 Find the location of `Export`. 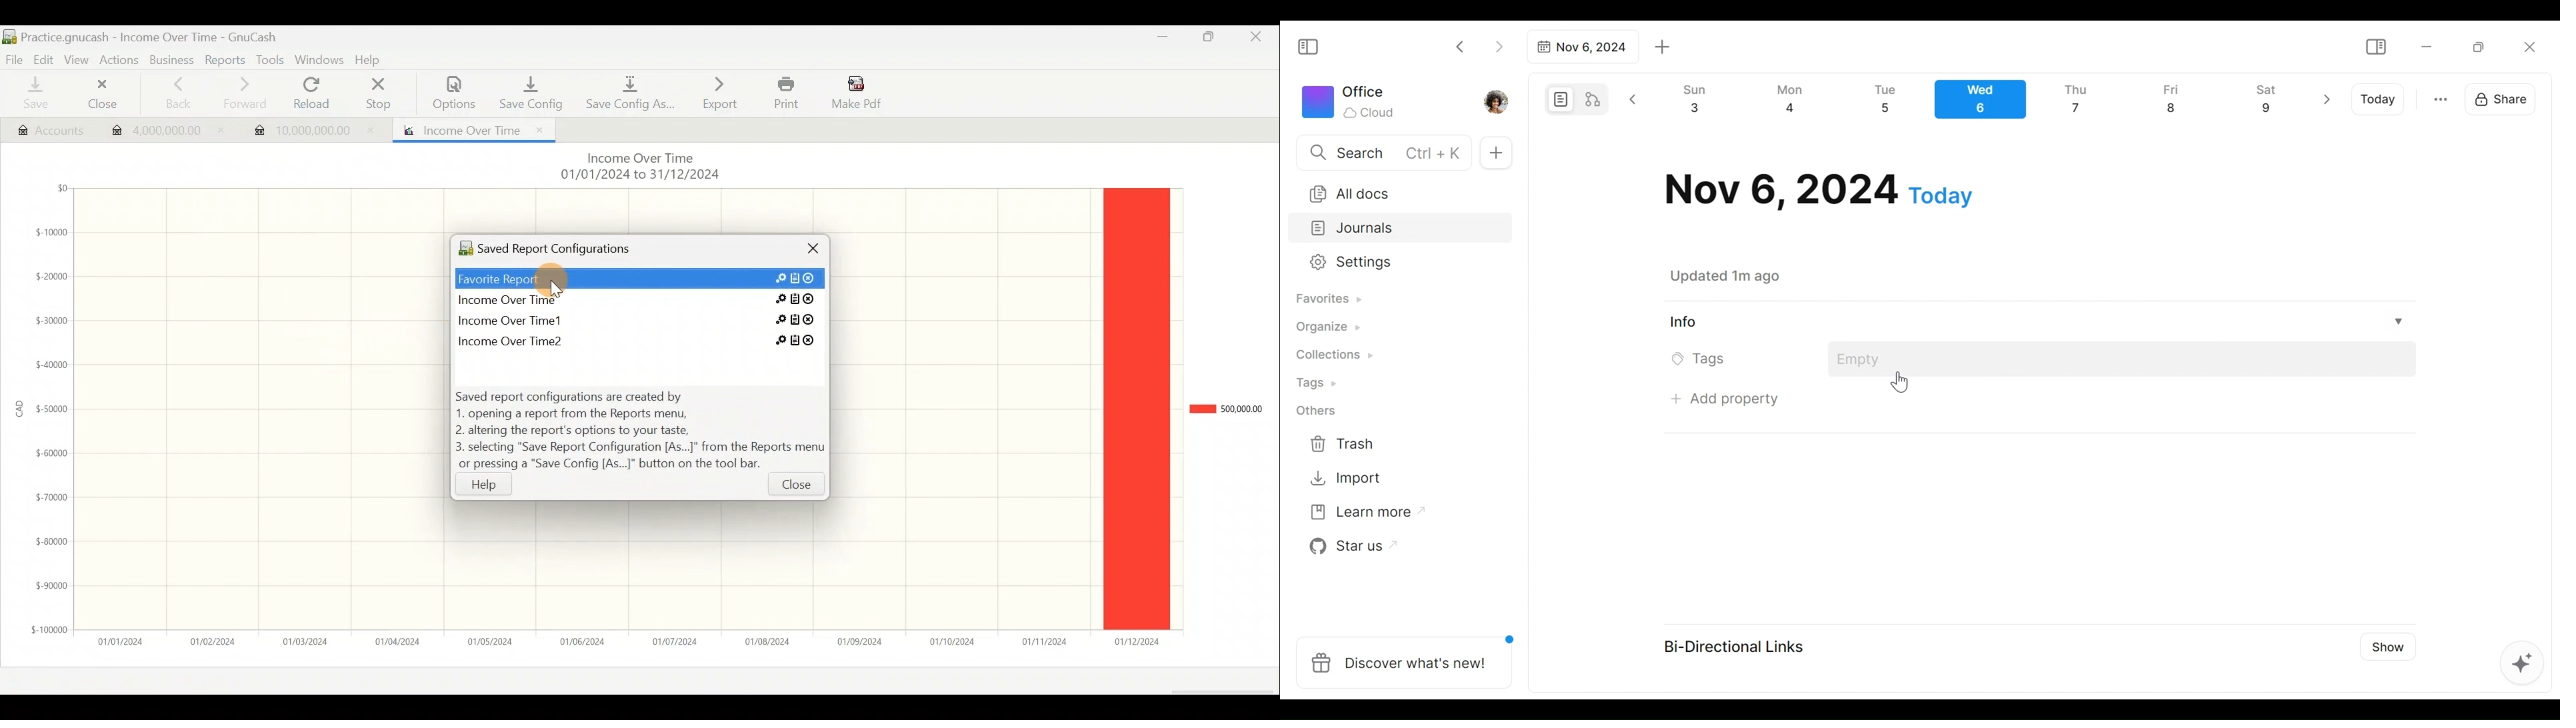

Export is located at coordinates (720, 92).